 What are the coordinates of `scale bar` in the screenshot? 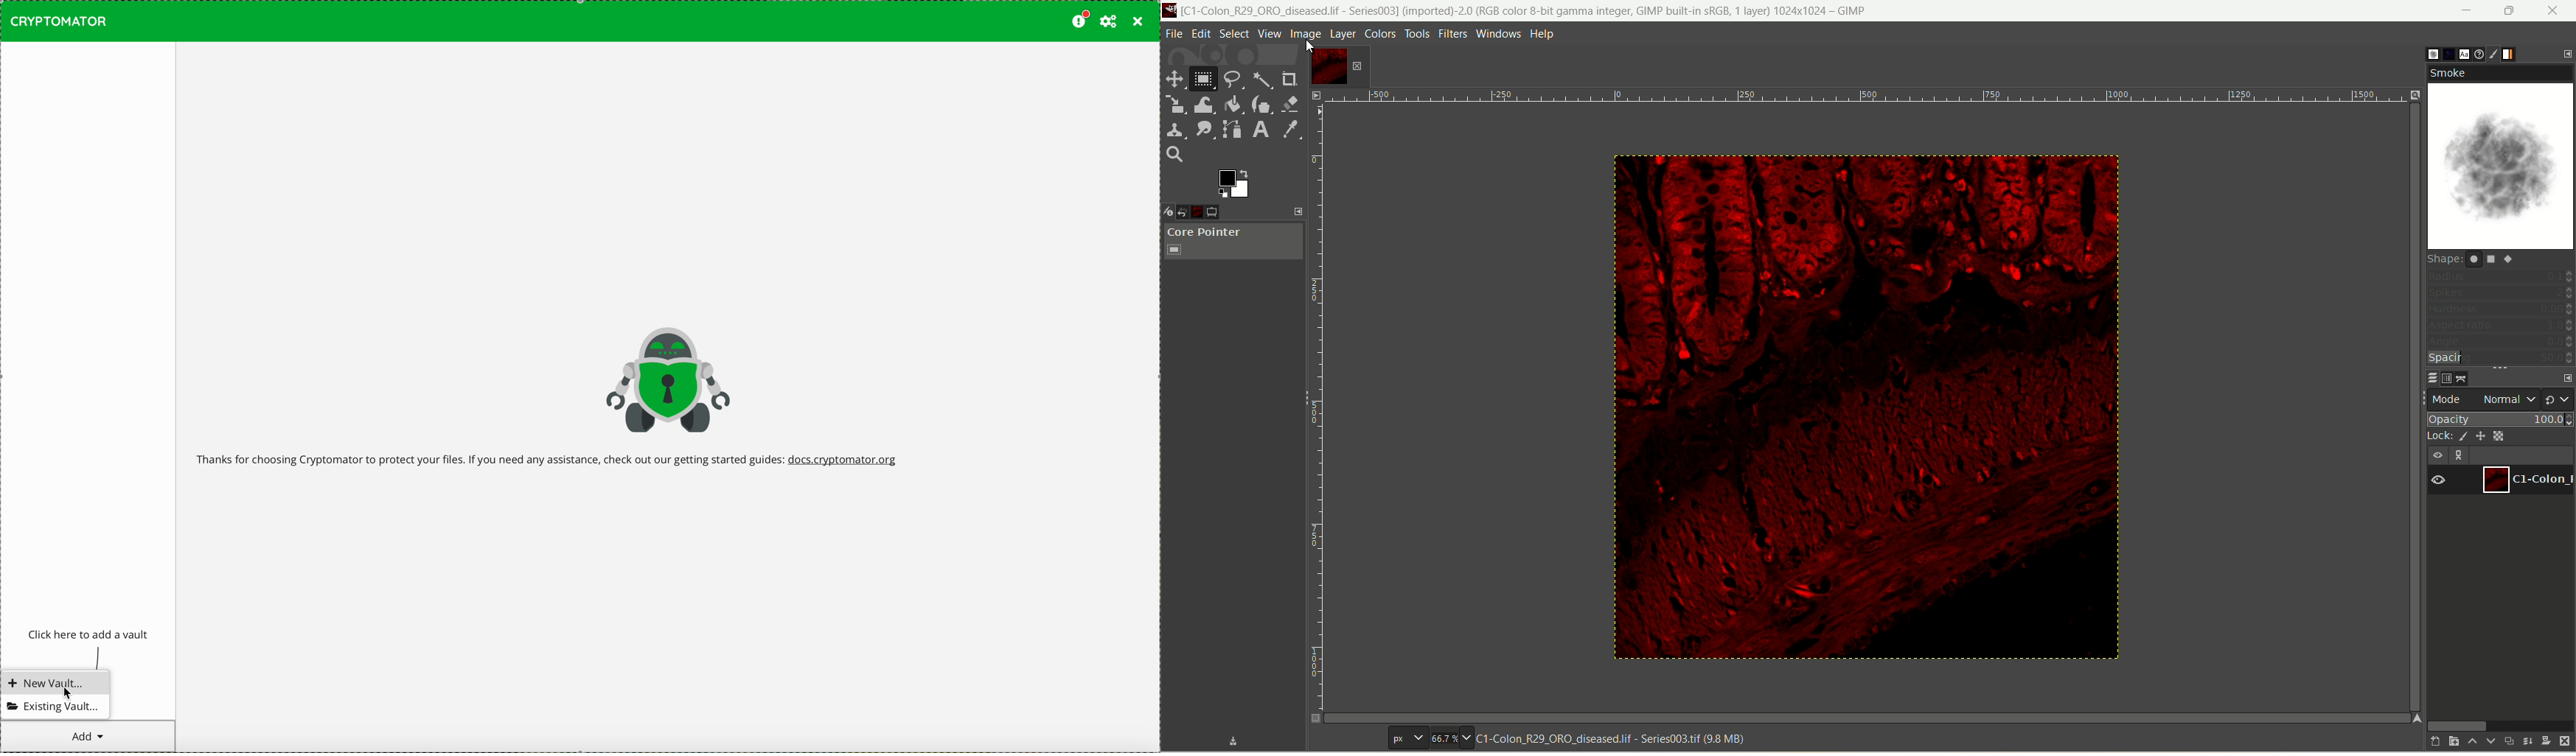 It's located at (1870, 101).